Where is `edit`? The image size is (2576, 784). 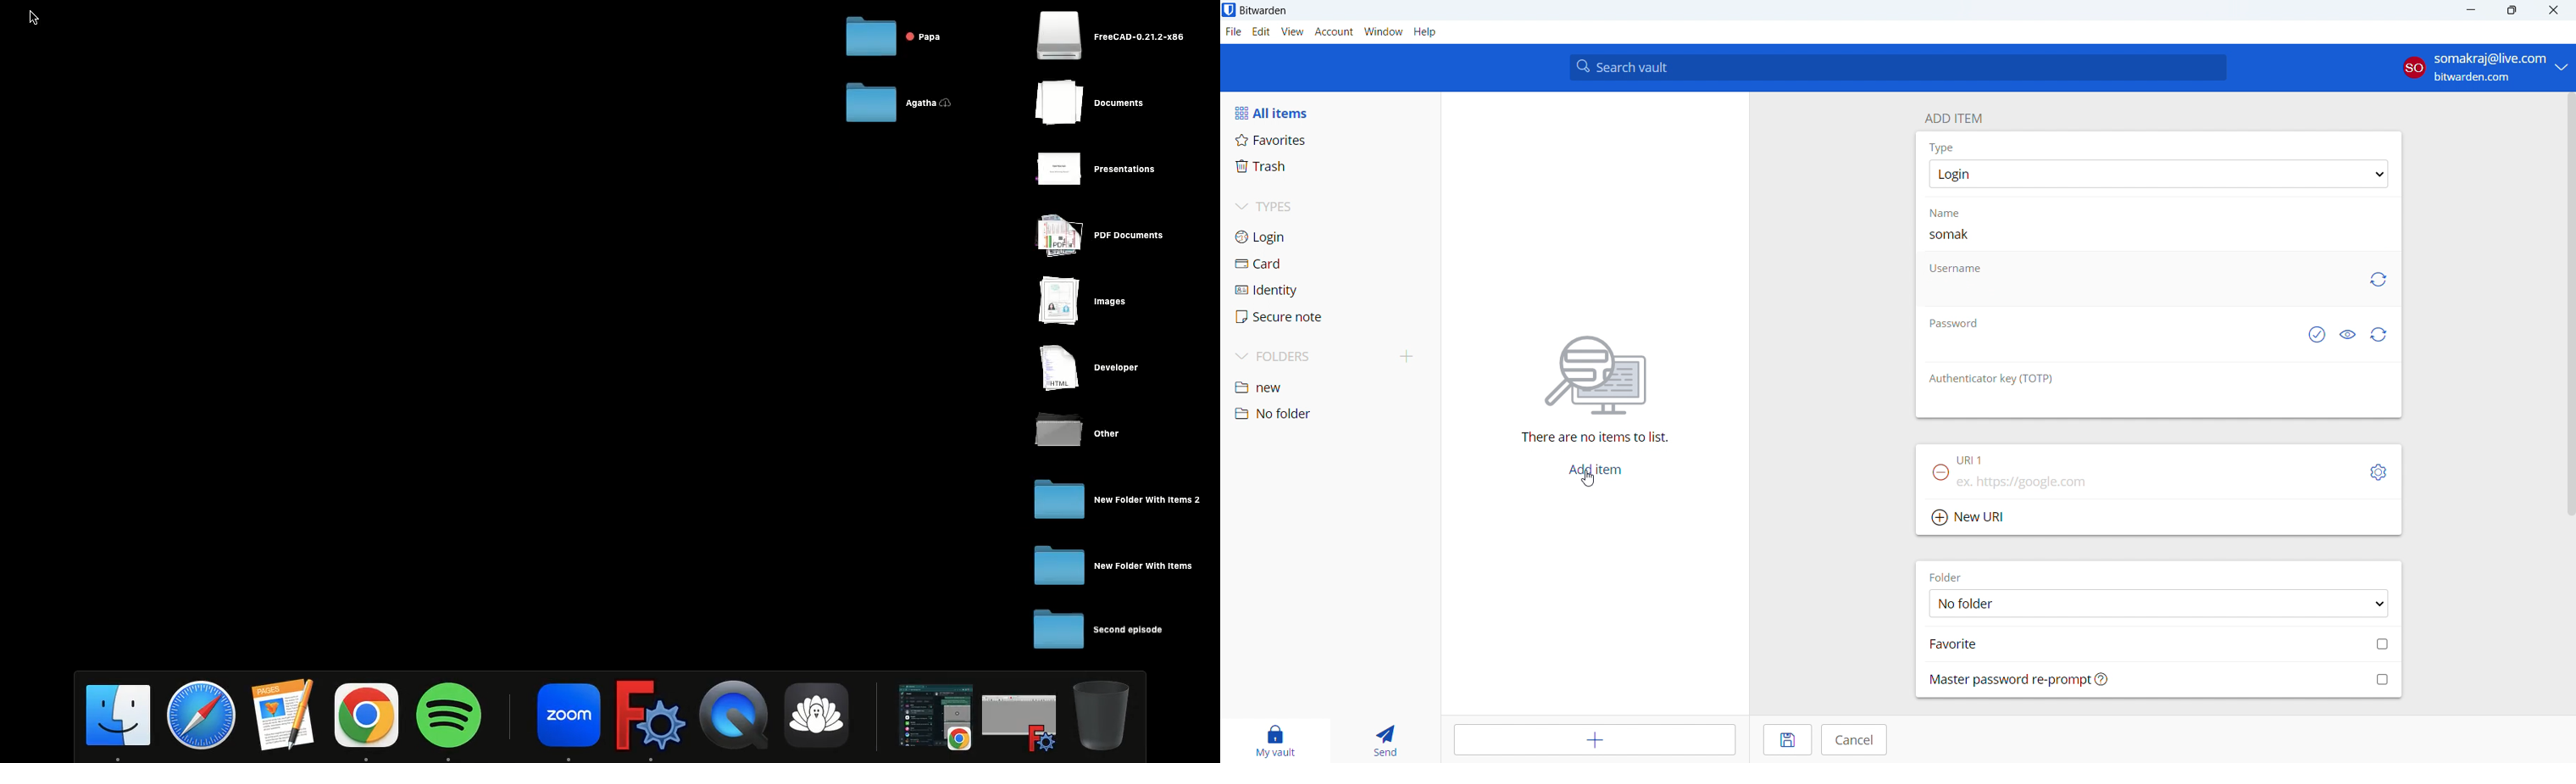
edit is located at coordinates (1261, 32).